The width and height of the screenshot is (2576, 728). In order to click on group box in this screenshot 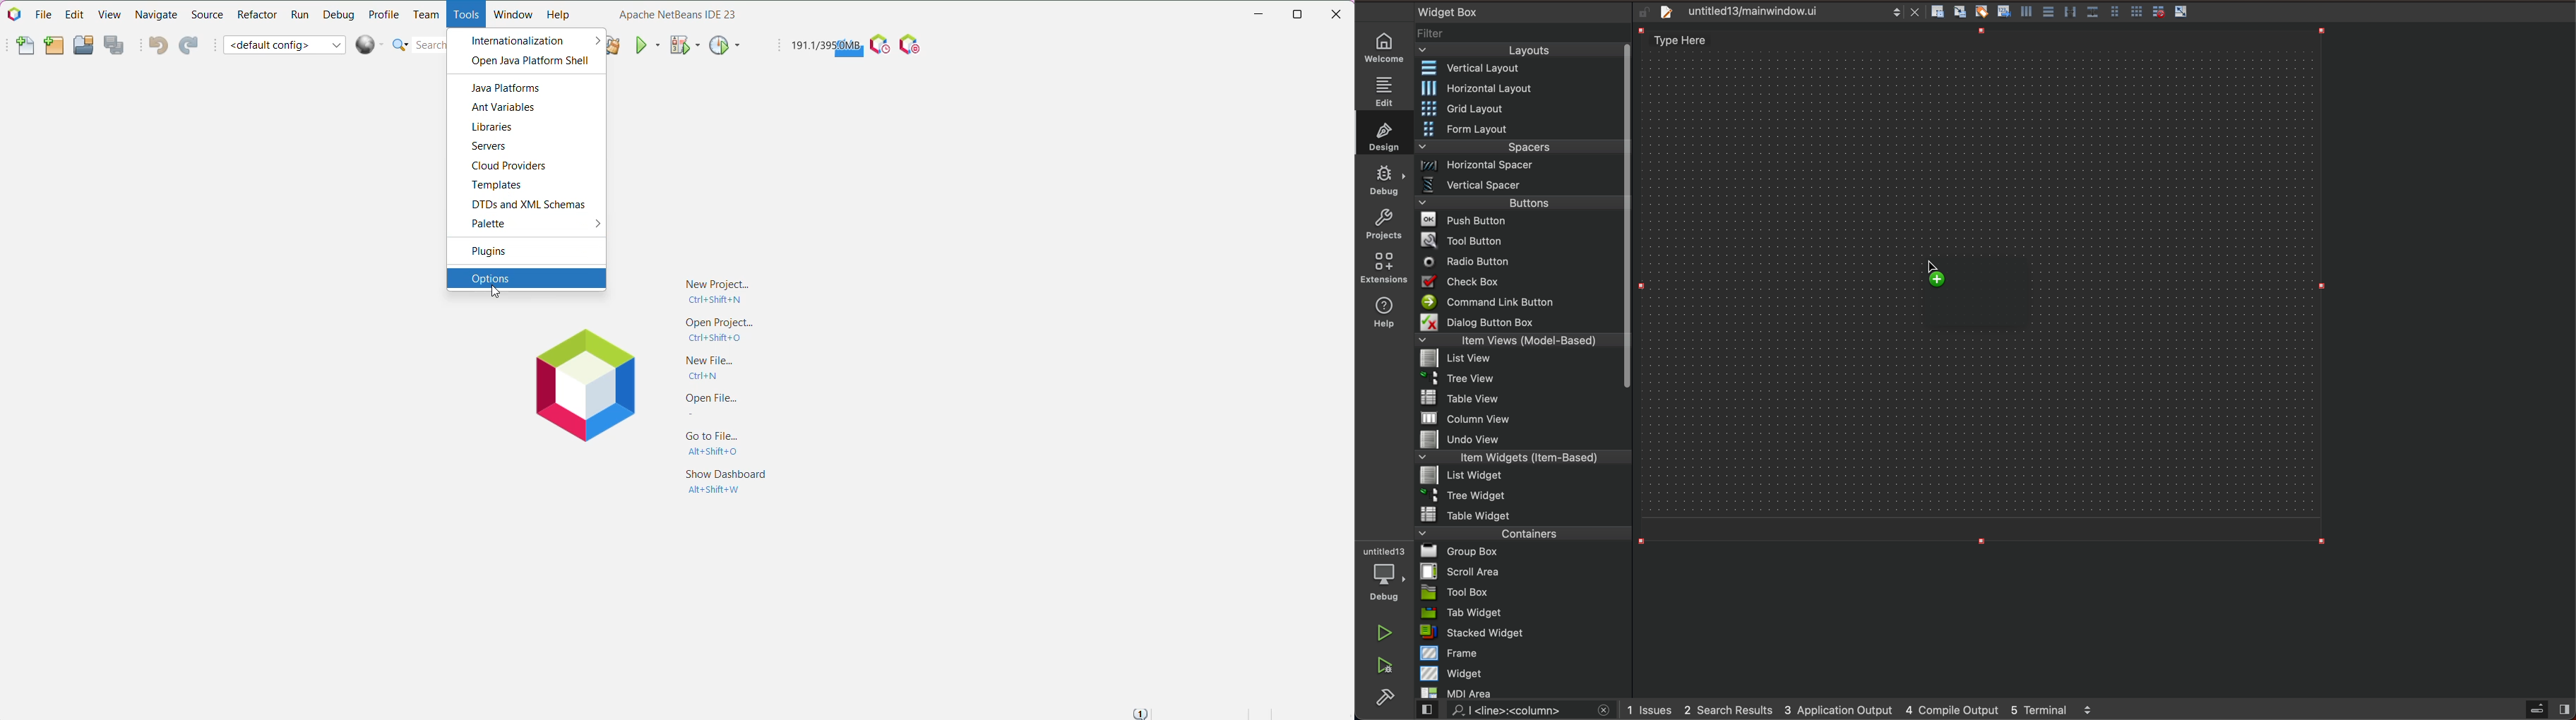, I will do `click(1525, 552)`.